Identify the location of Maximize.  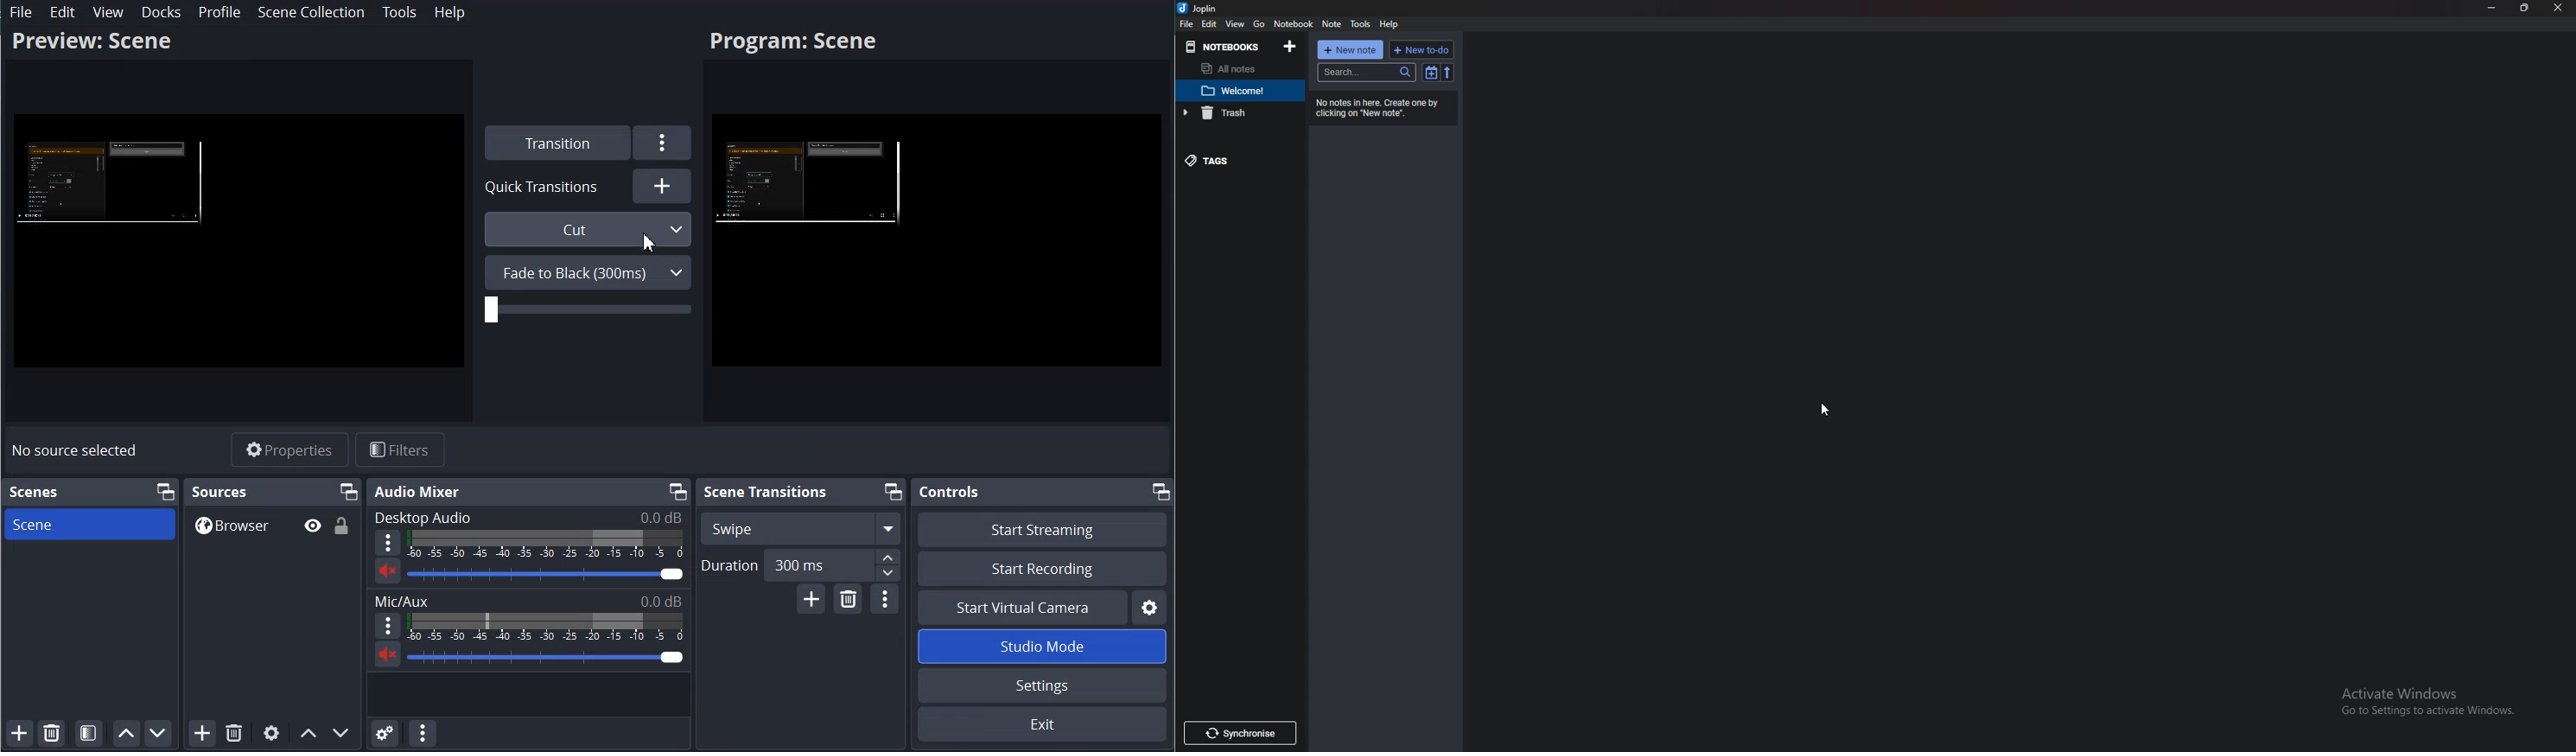
(1161, 491).